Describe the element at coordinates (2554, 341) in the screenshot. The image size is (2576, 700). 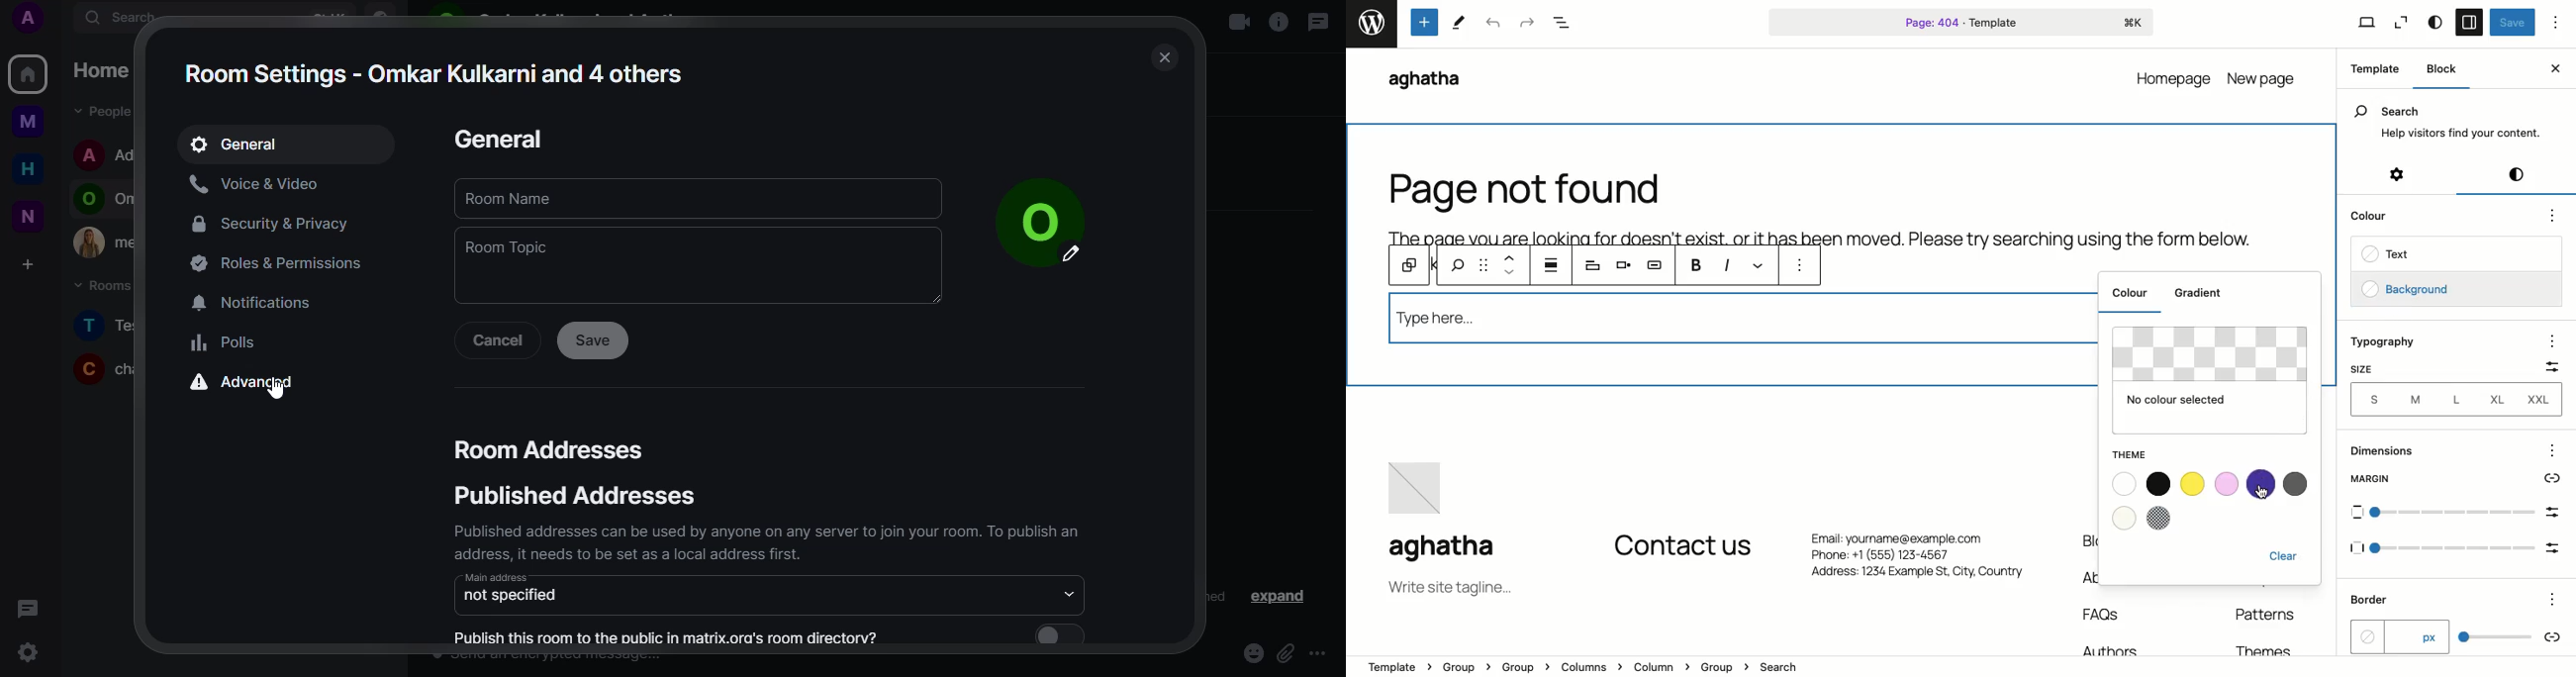
I see `options` at that location.